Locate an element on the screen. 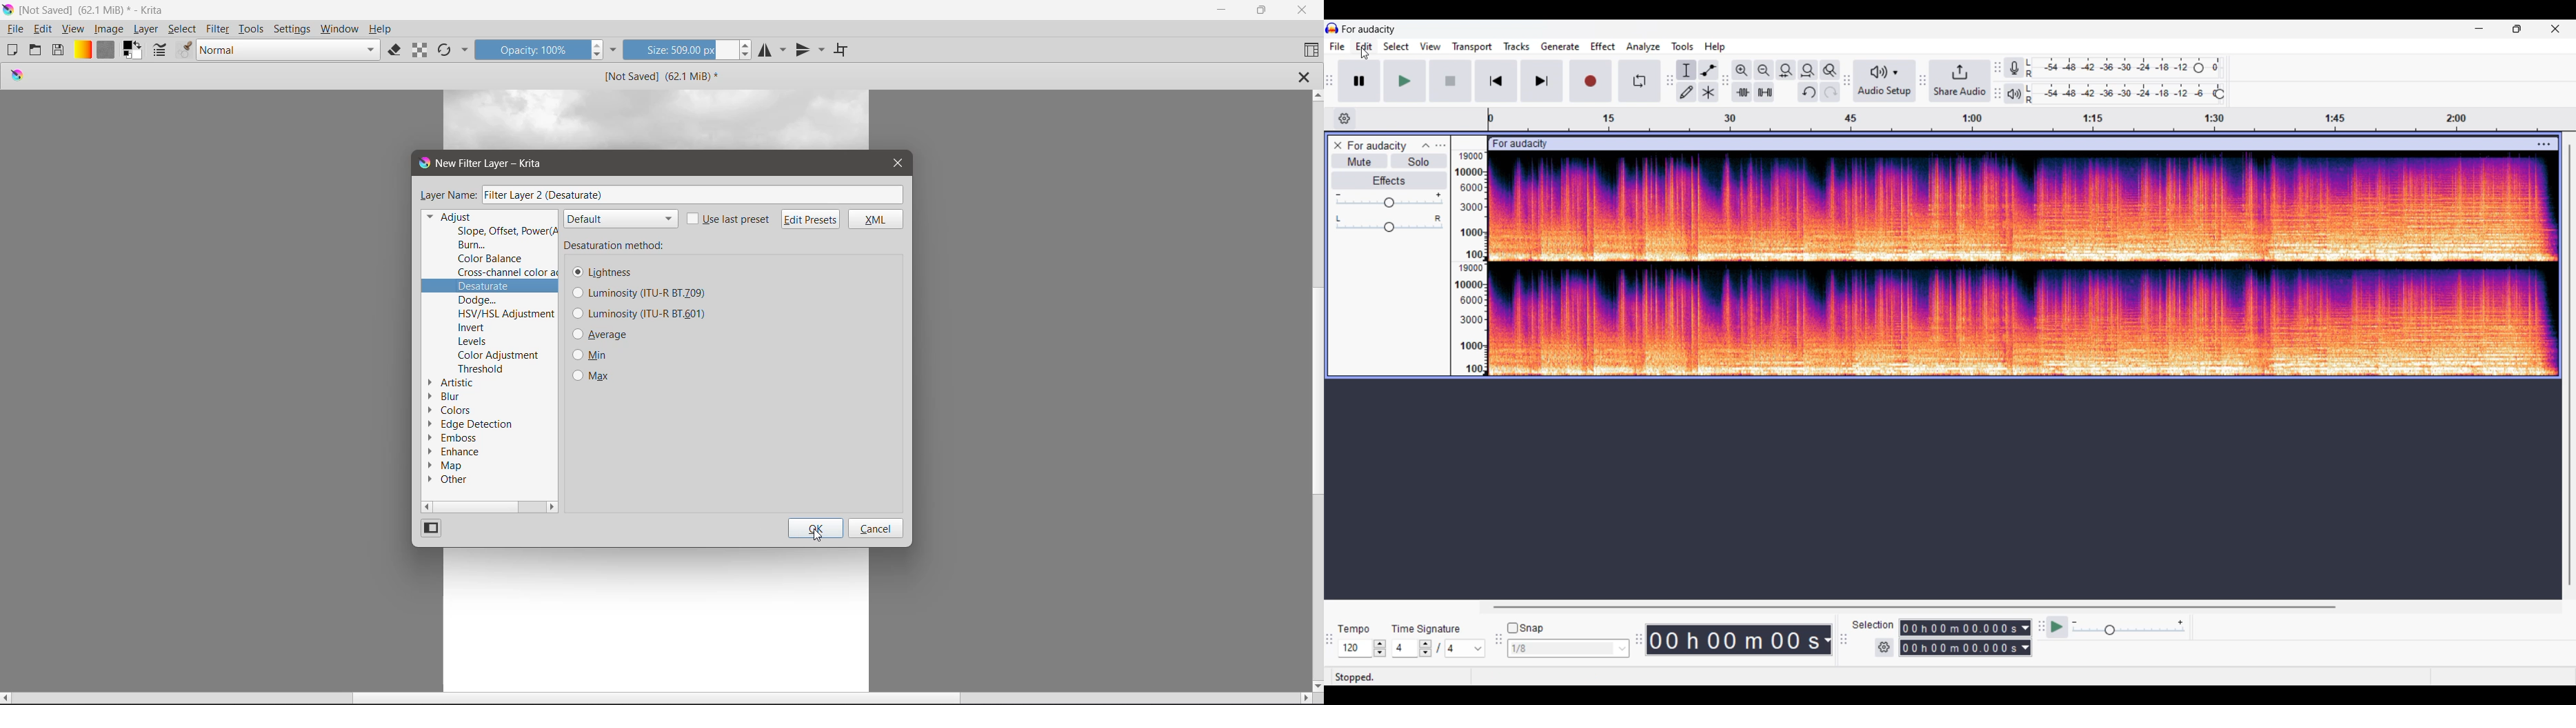  Save is located at coordinates (59, 50).